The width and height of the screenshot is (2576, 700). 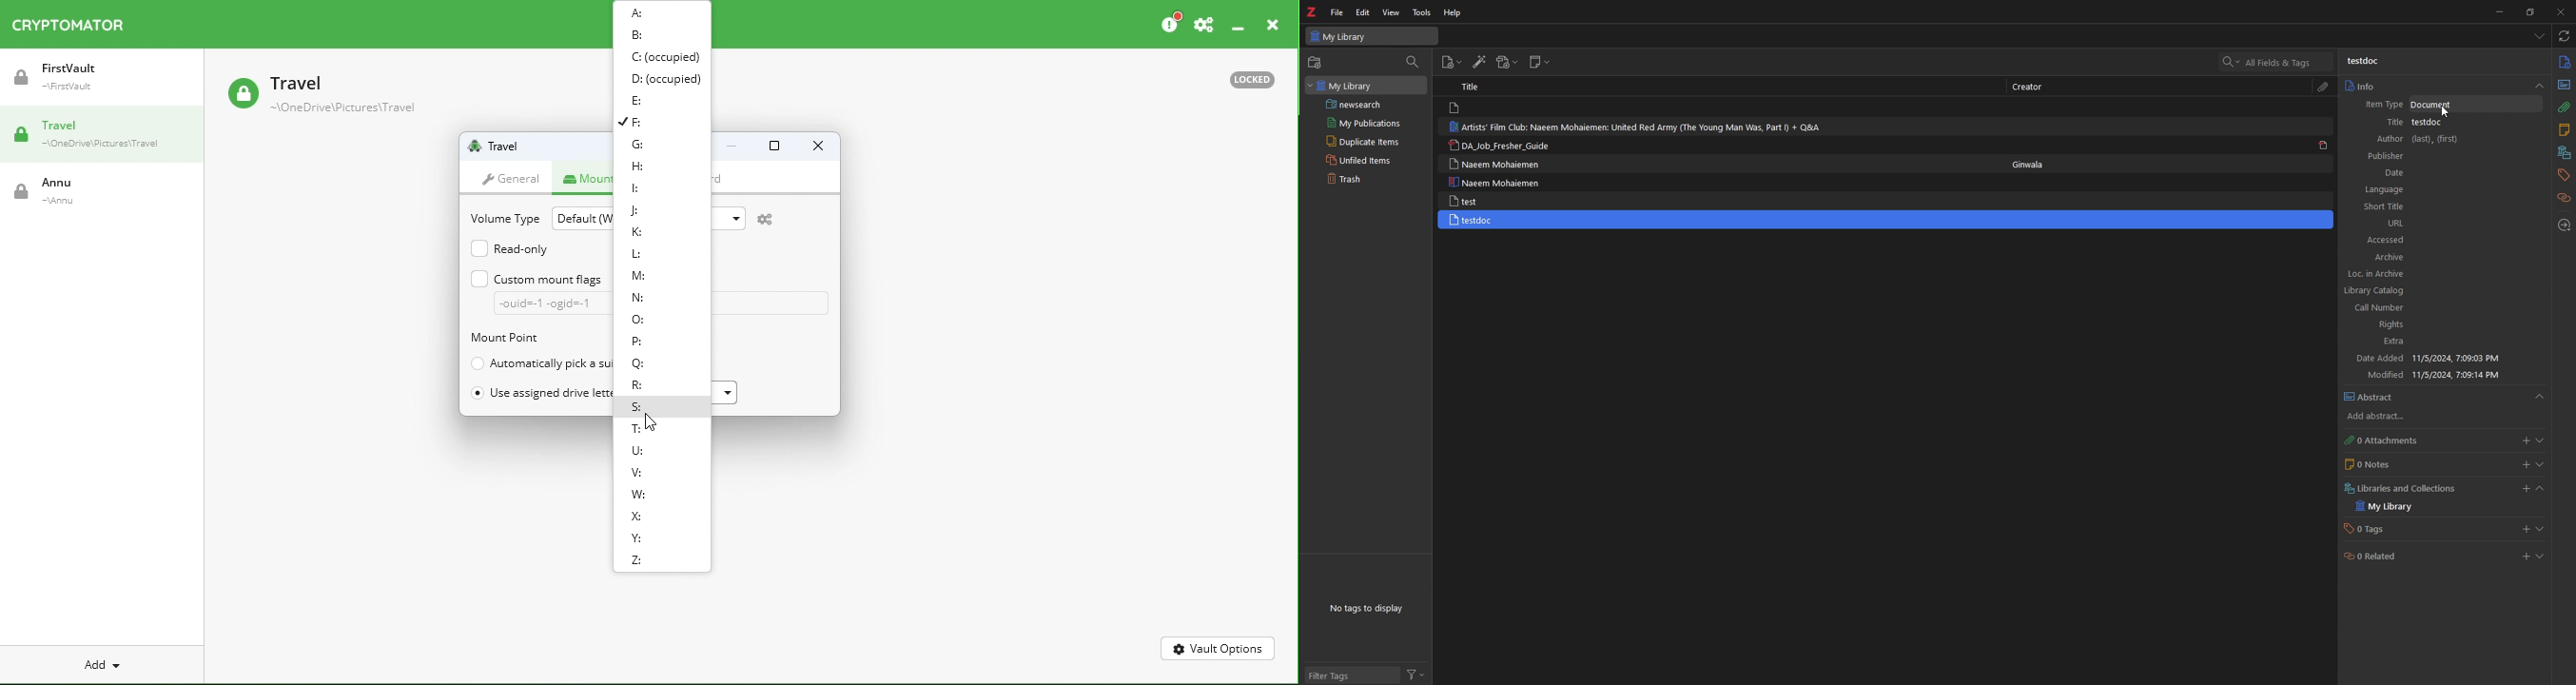 What do you see at coordinates (2497, 12) in the screenshot?
I see `minimize` at bounding box center [2497, 12].